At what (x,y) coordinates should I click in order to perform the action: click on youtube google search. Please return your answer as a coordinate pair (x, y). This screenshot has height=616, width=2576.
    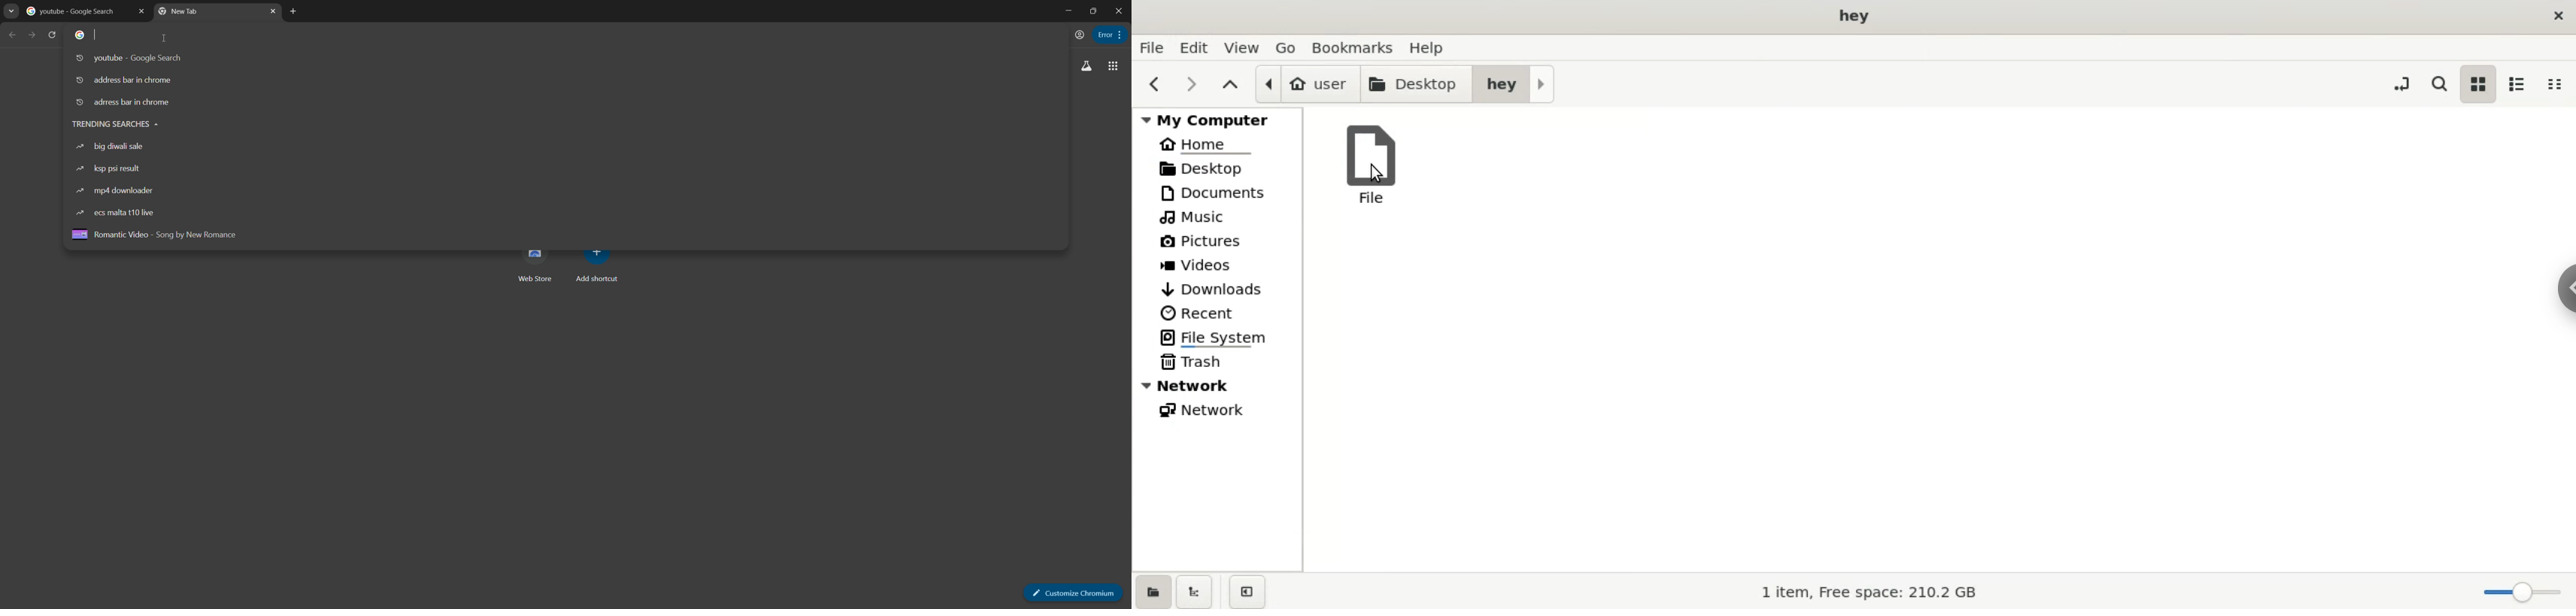
    Looking at the image, I should click on (73, 13).